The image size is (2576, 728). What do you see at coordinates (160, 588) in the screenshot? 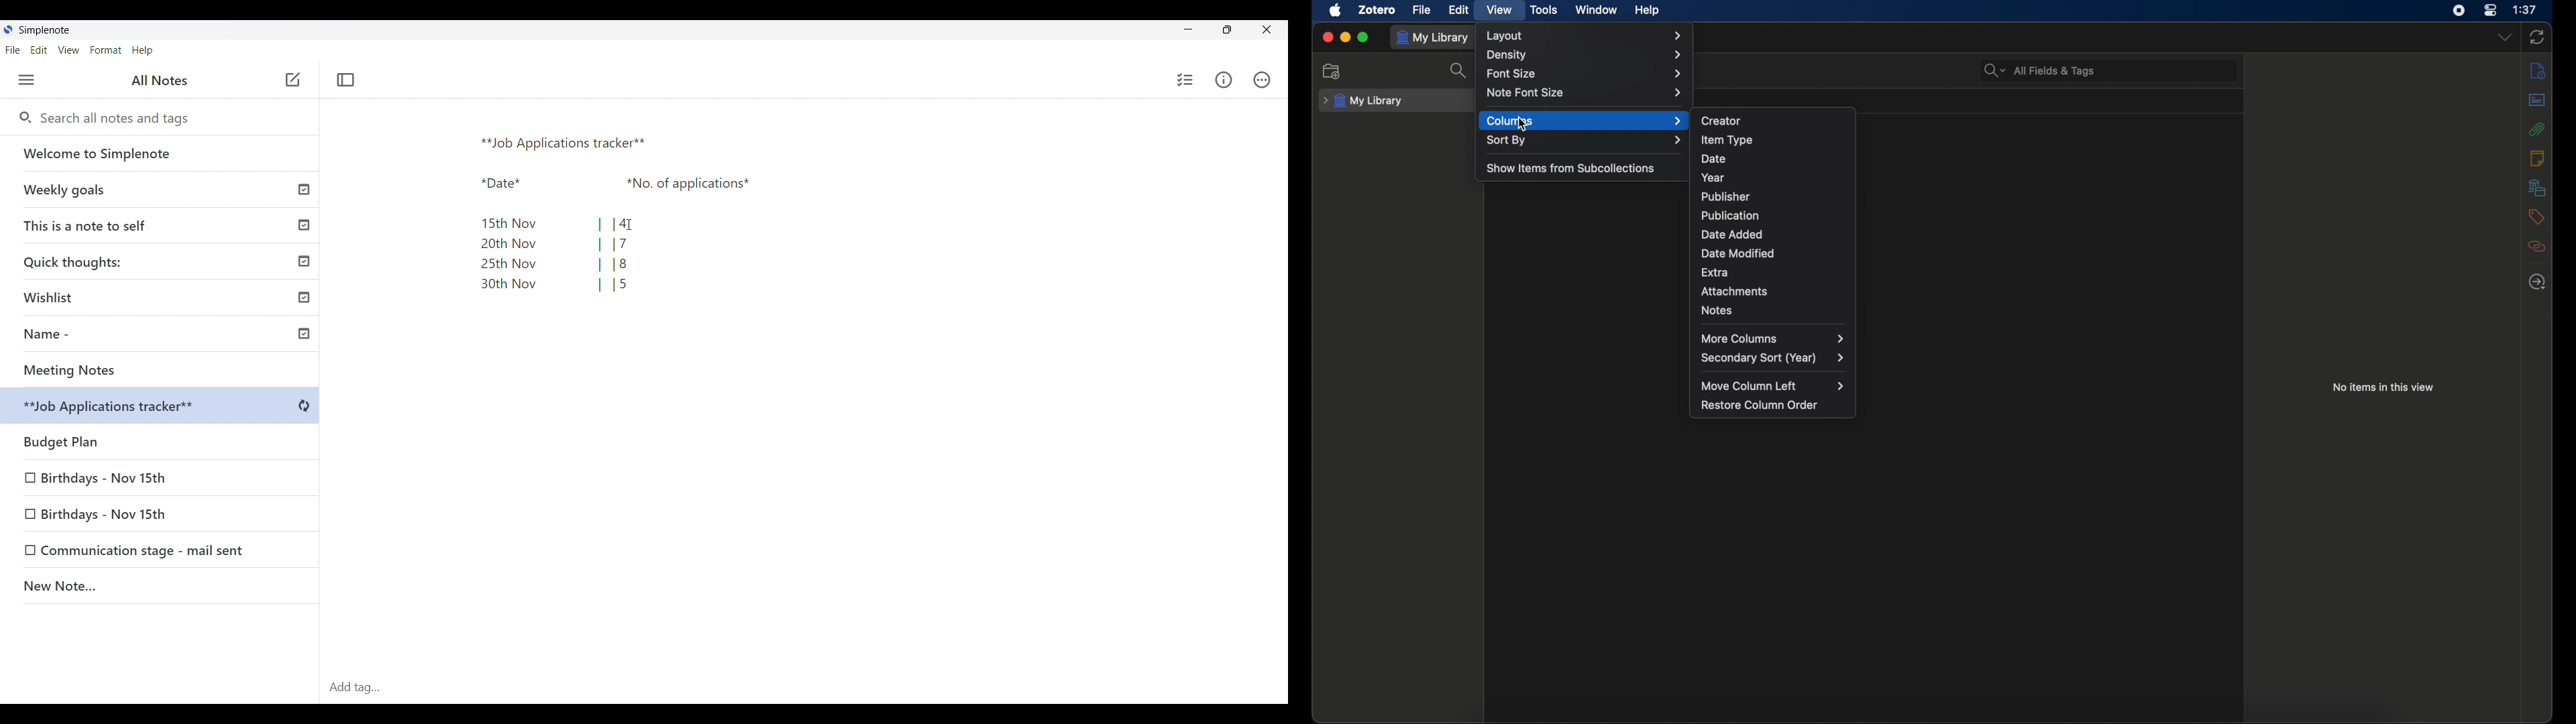
I see `New Note...` at bounding box center [160, 588].